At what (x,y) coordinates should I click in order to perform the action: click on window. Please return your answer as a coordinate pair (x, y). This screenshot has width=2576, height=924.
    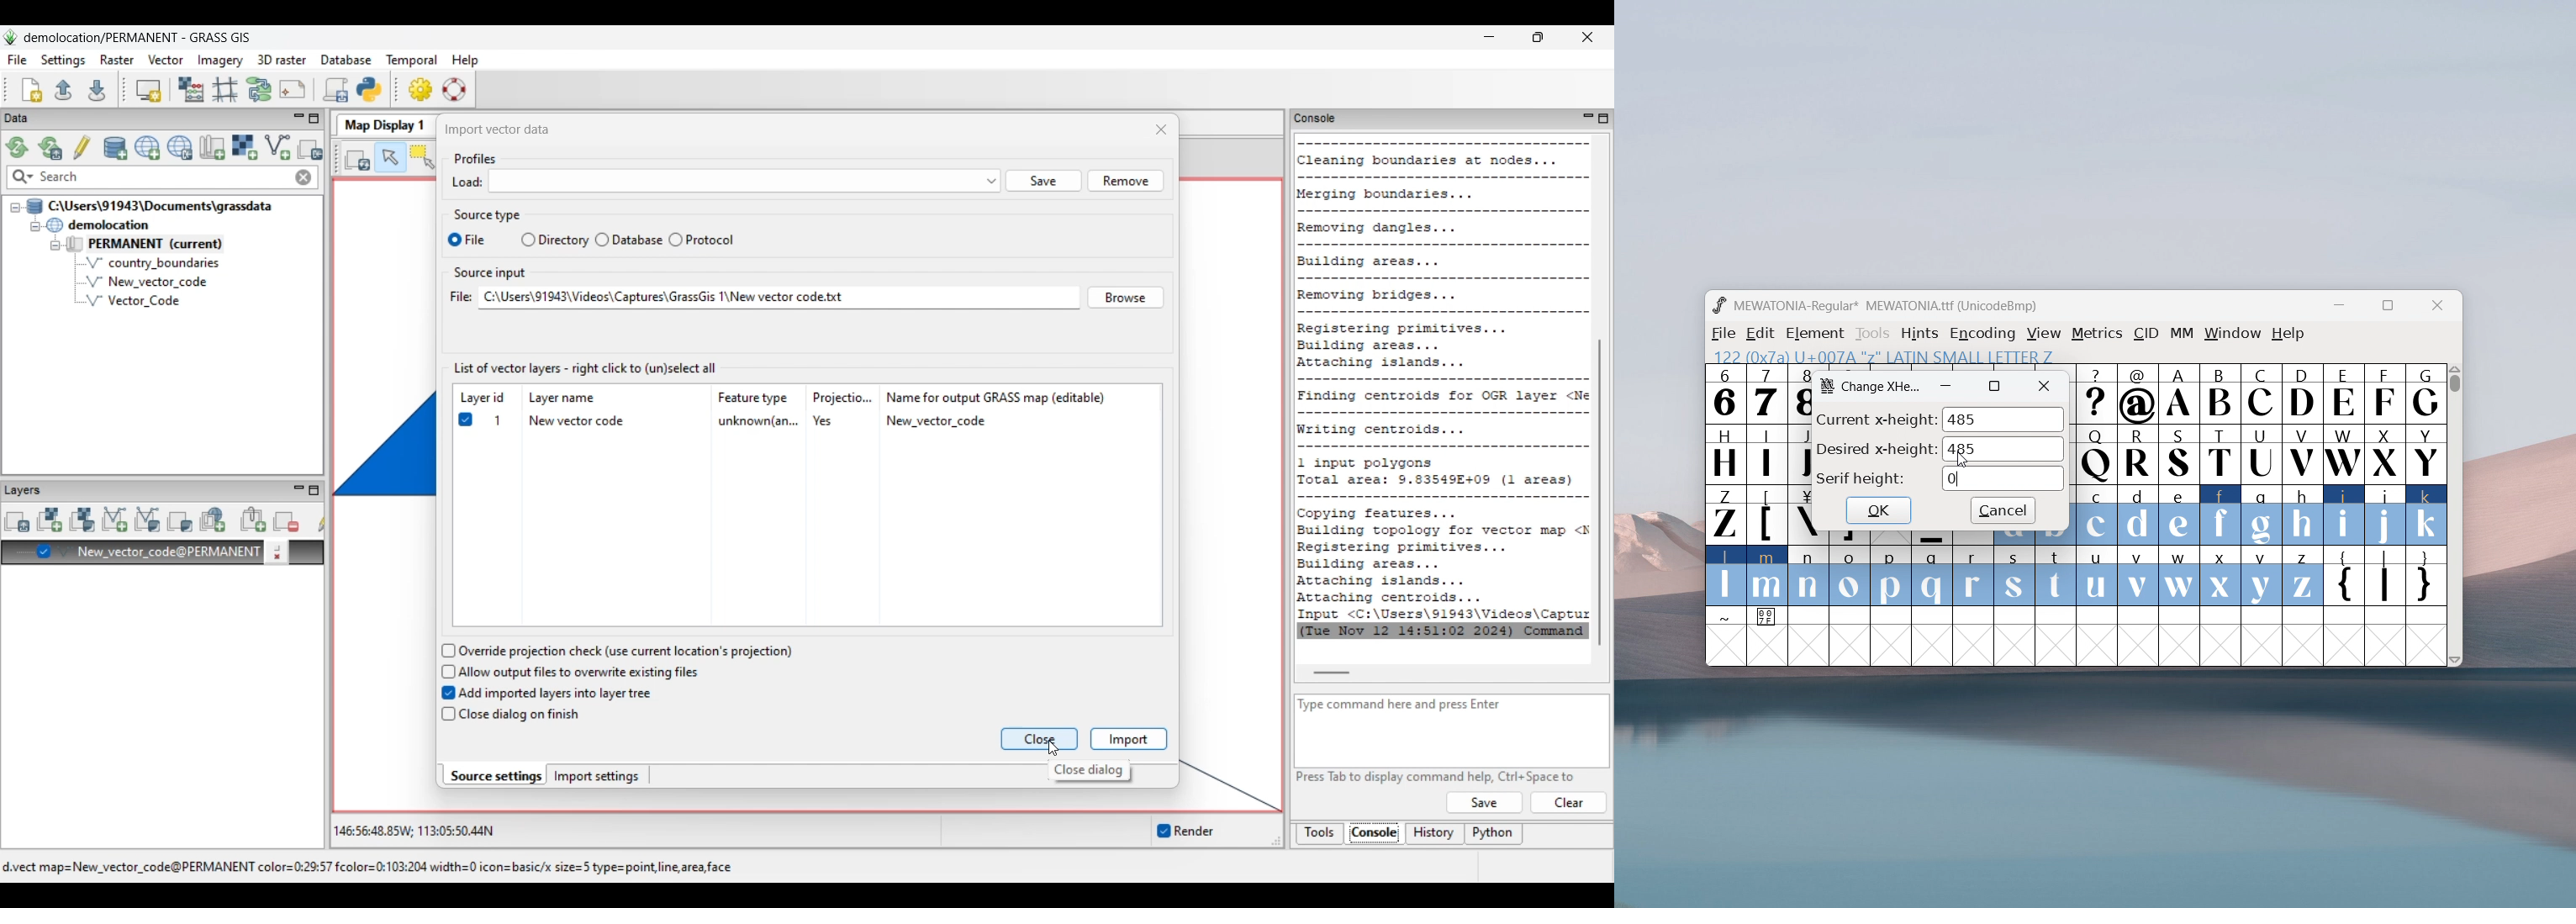
    Looking at the image, I should click on (2233, 334).